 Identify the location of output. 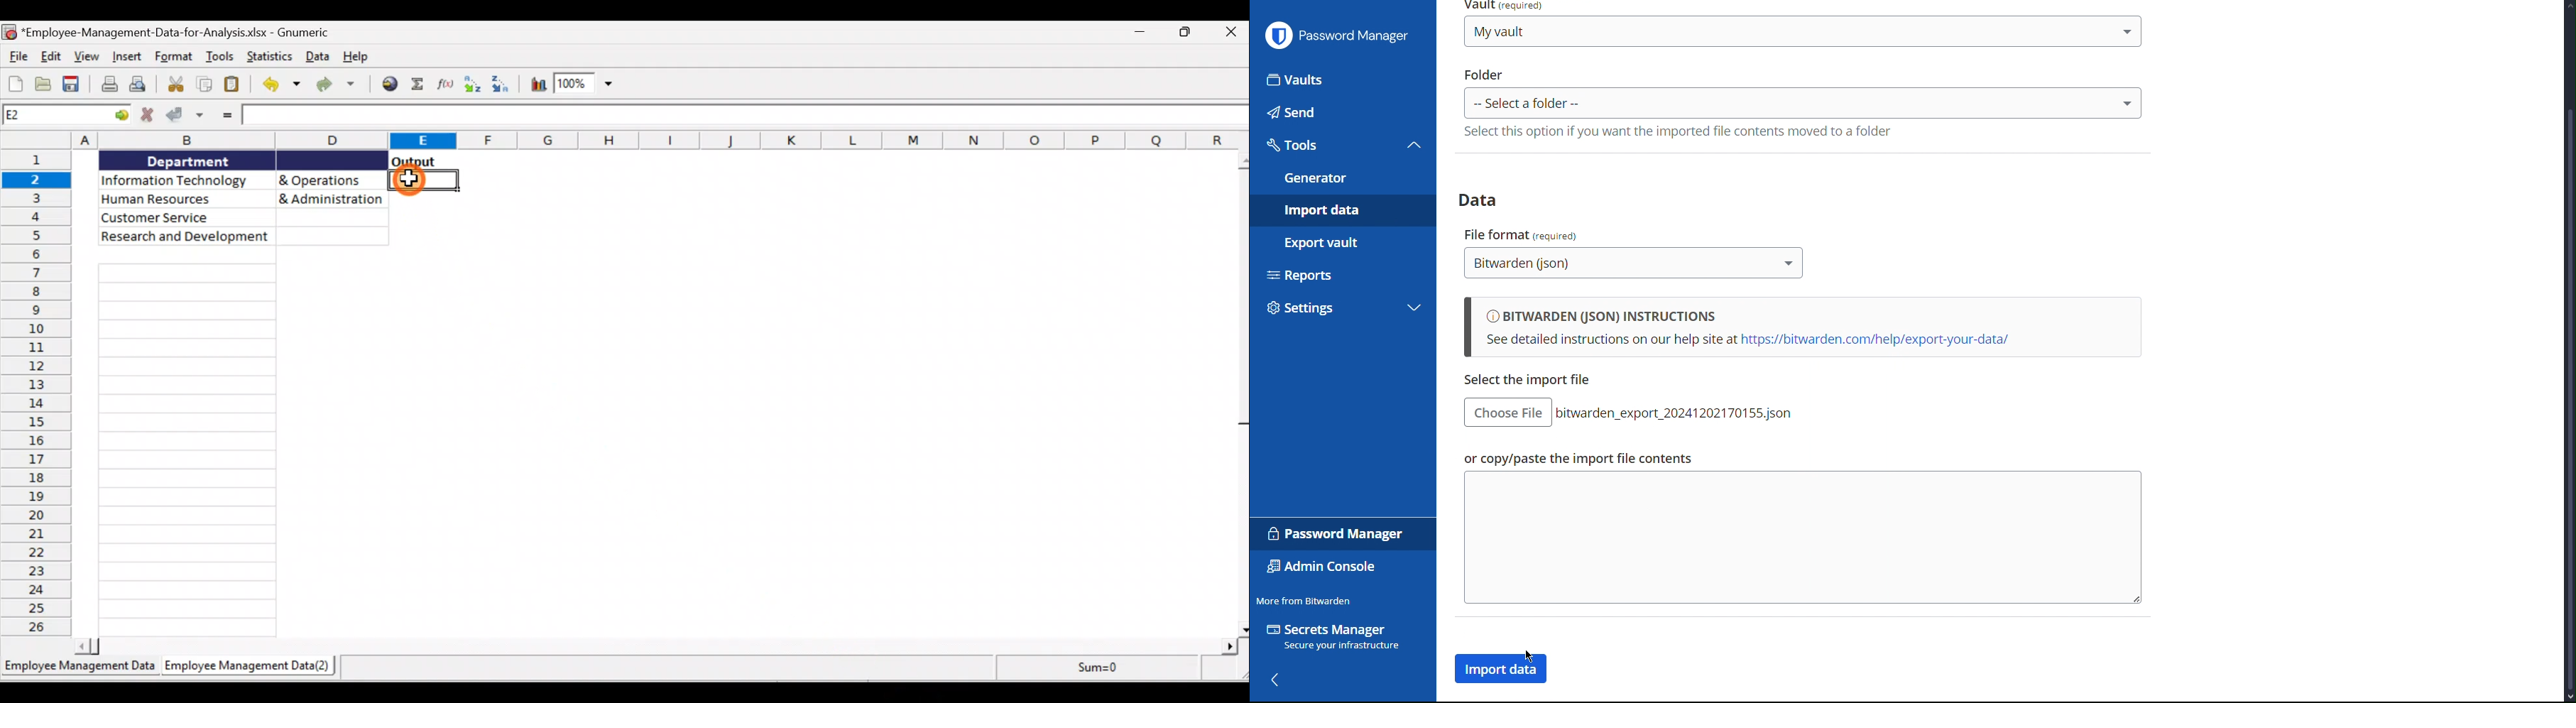
(414, 161).